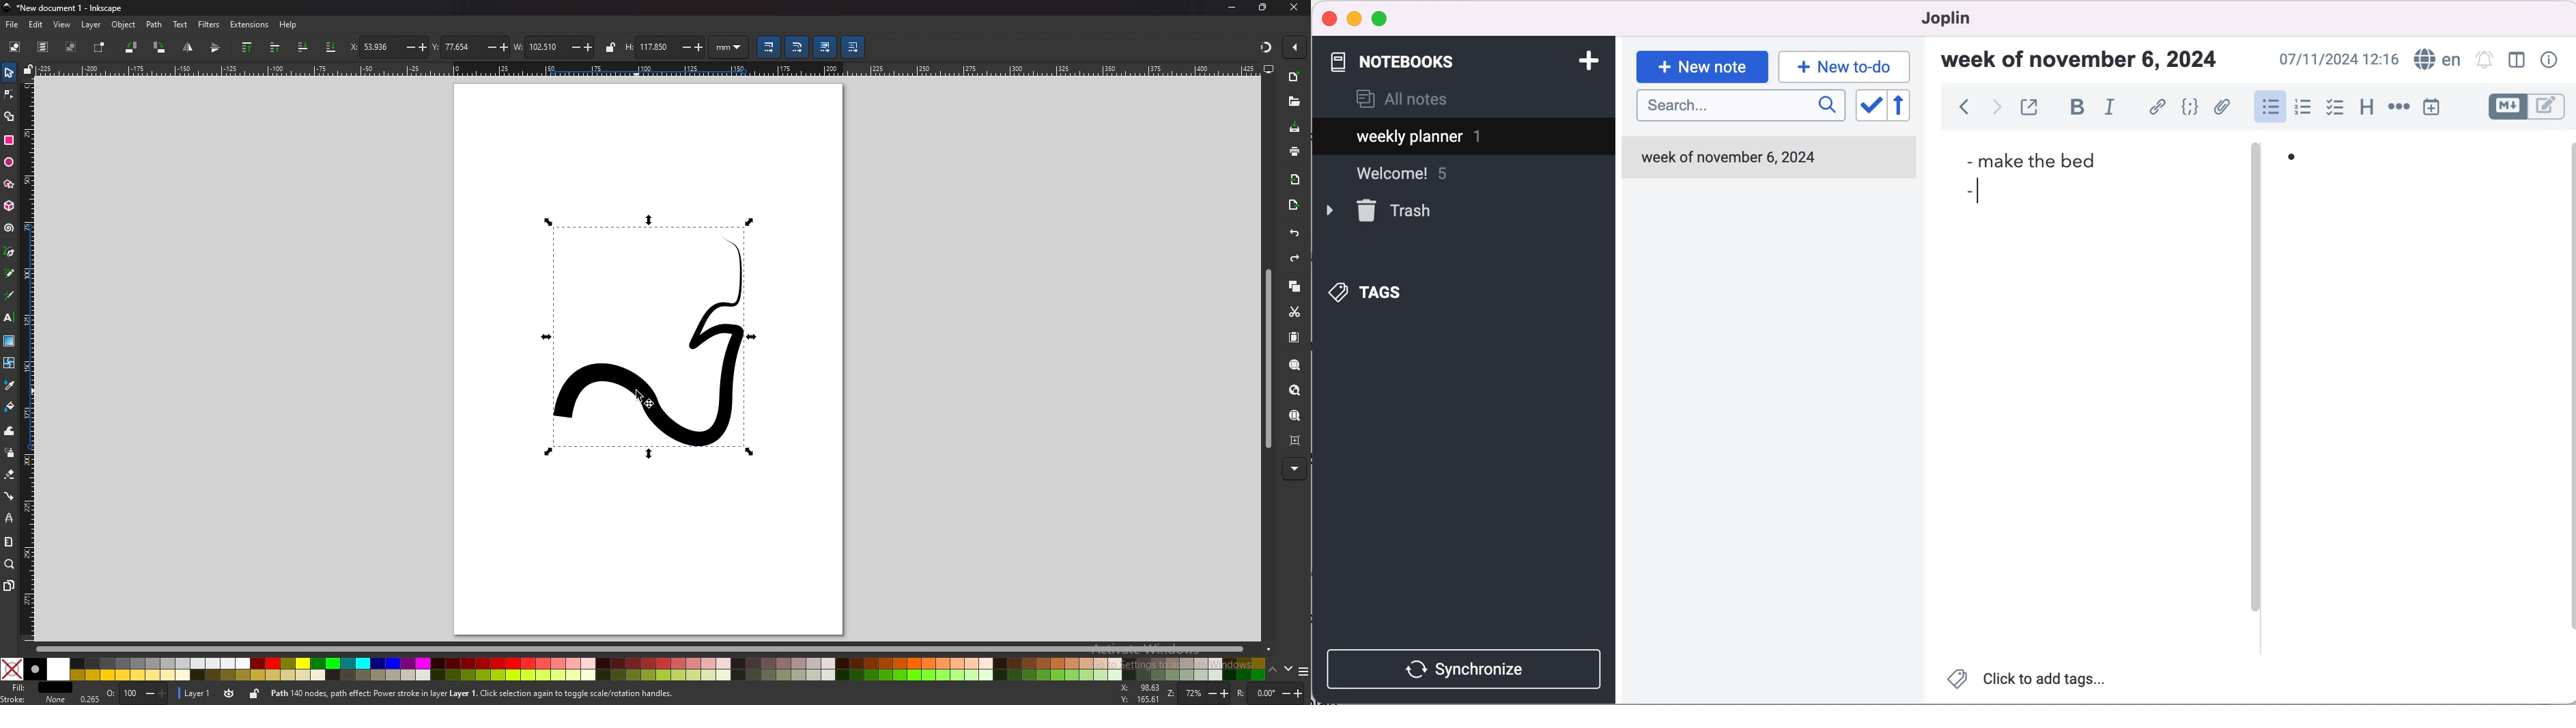 Image resolution: width=2576 pixels, height=728 pixels. I want to click on all notes, so click(1402, 100).